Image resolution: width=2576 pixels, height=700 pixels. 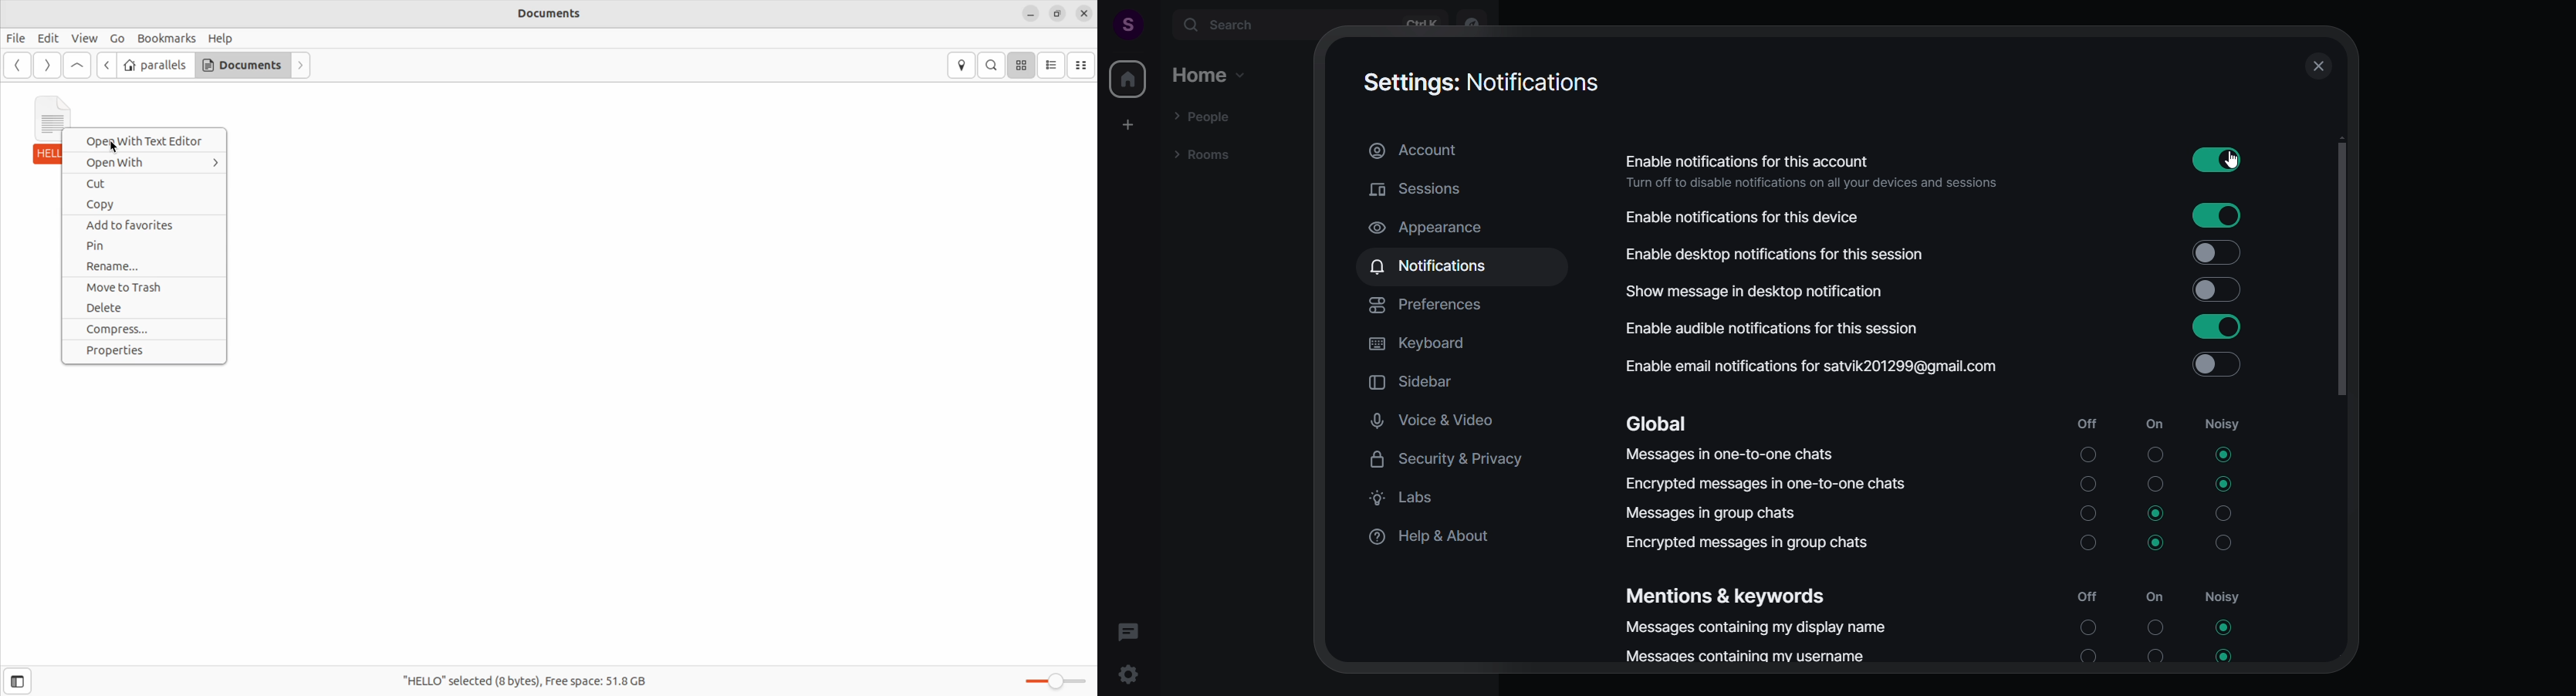 What do you see at coordinates (1946, 292) in the screenshot?
I see `show message in desktop notification` at bounding box center [1946, 292].